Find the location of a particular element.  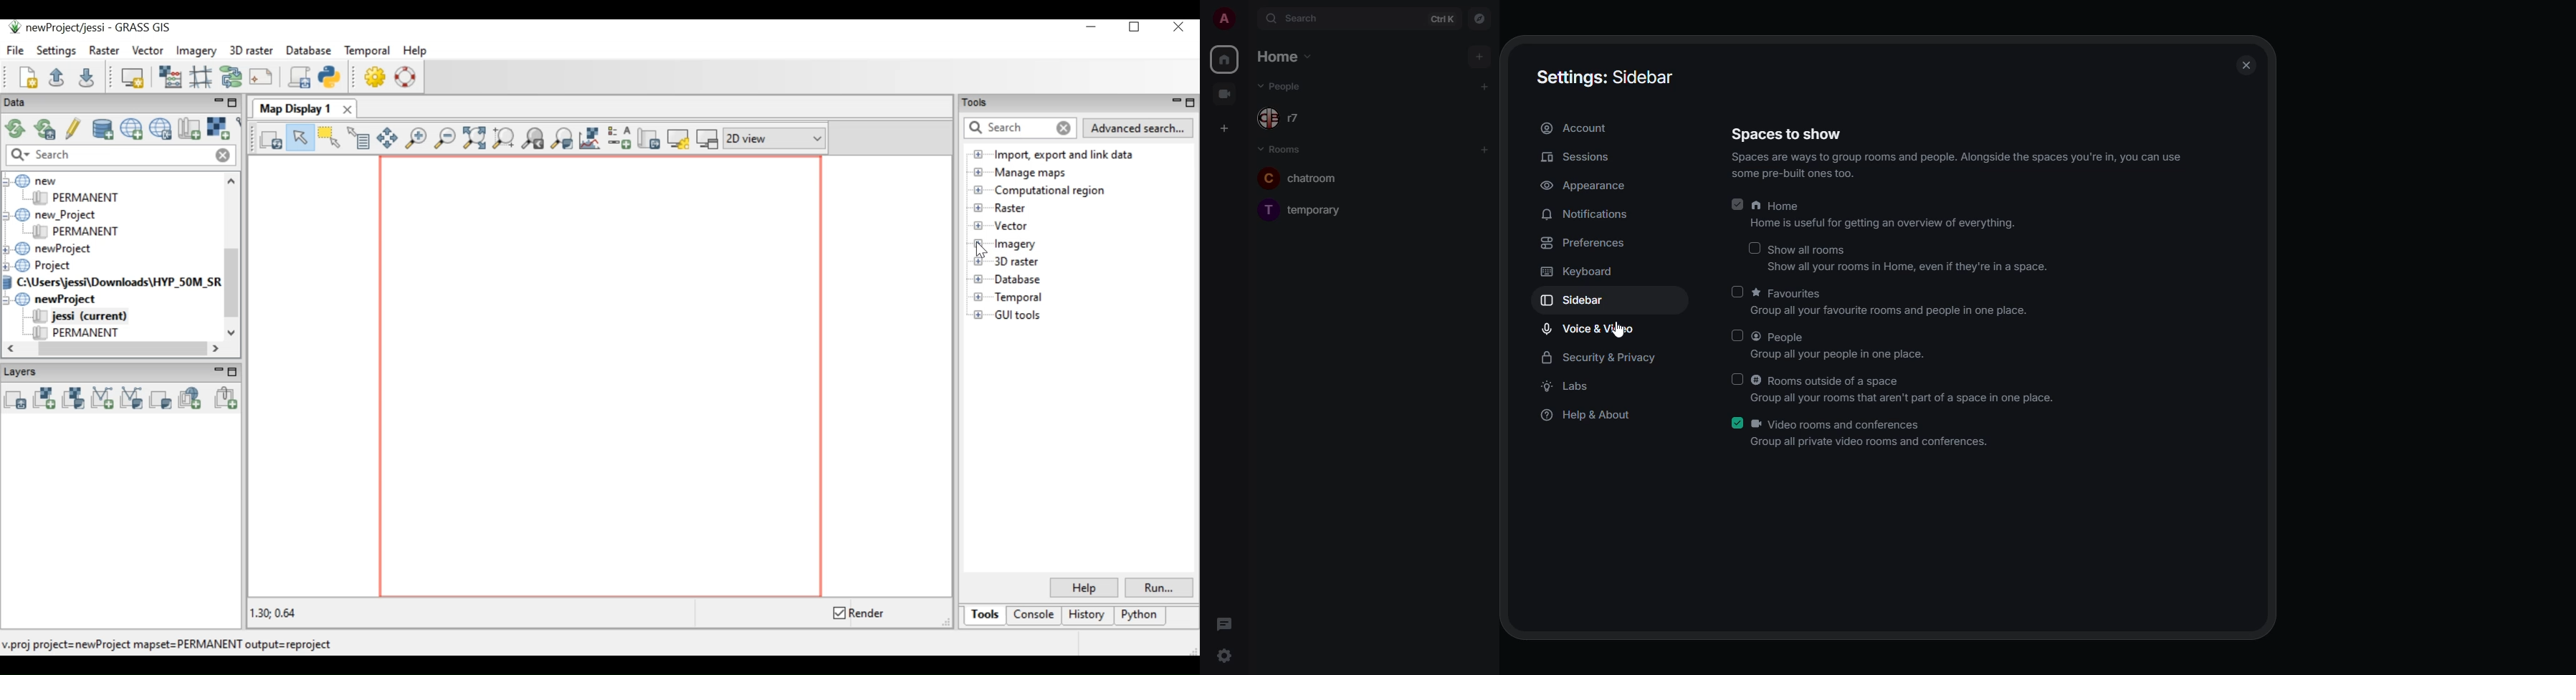

notifications is located at coordinates (1587, 214).